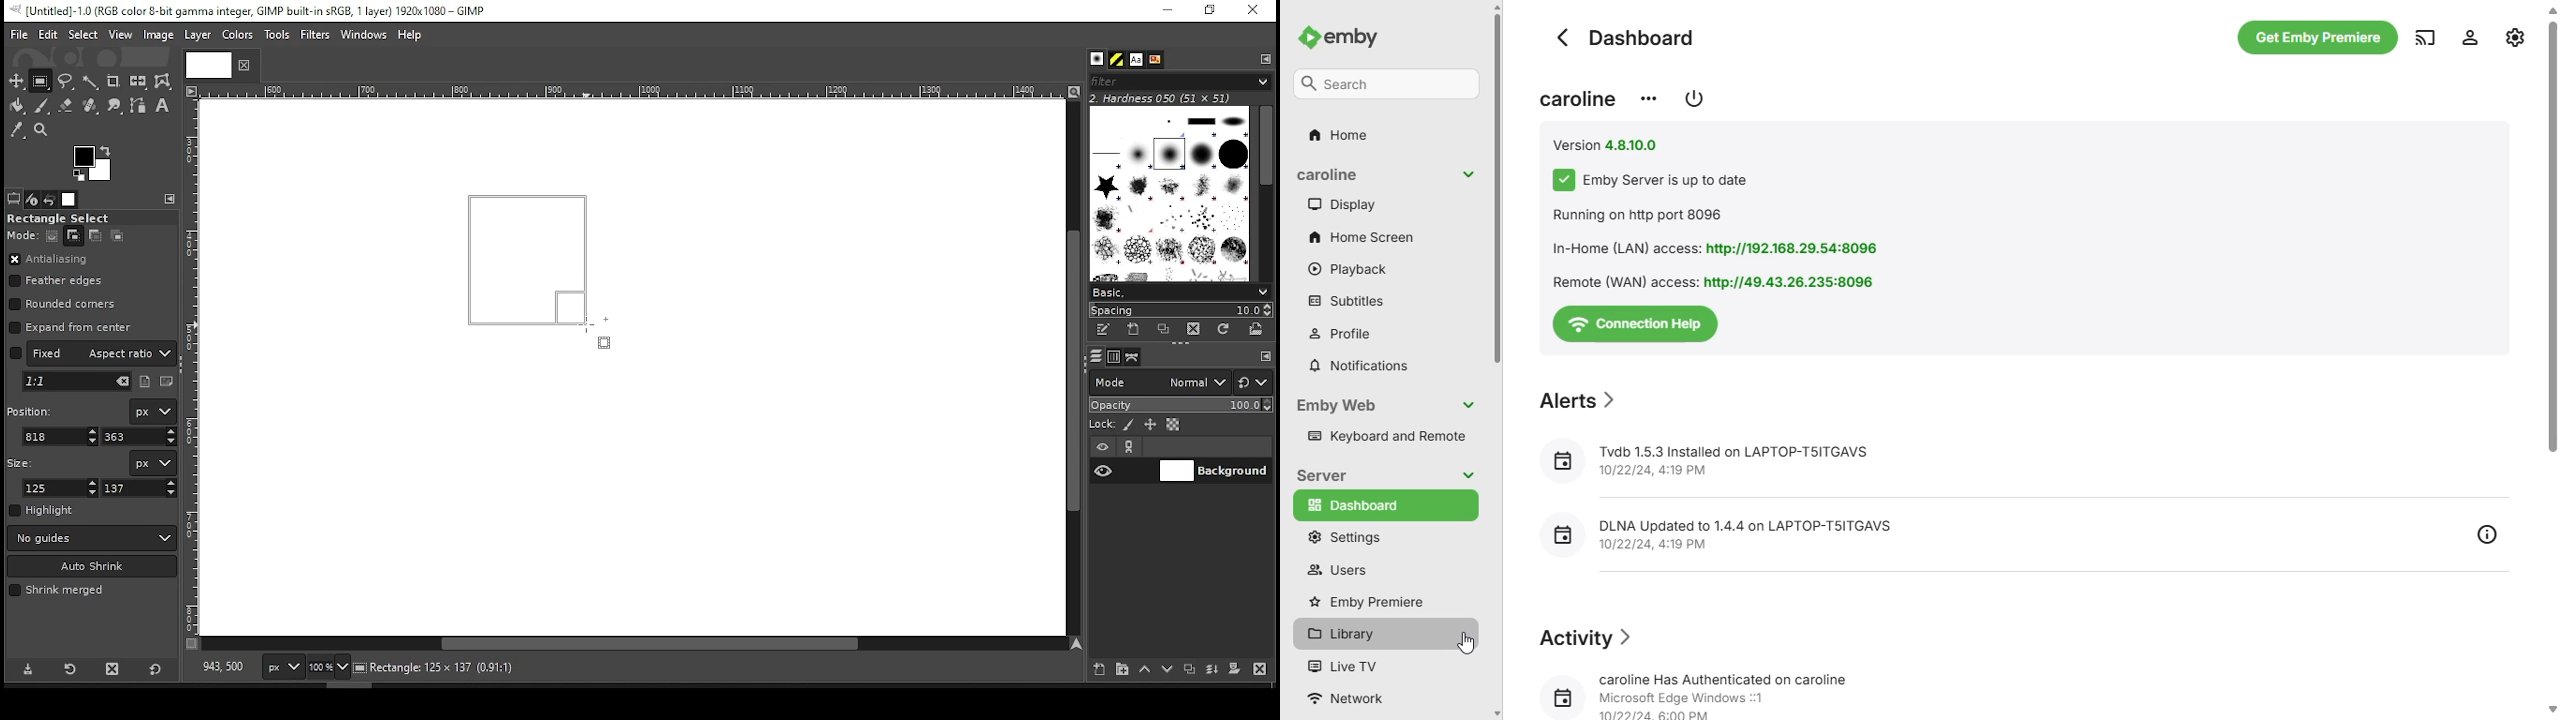  I want to click on zoom level, so click(328, 669).